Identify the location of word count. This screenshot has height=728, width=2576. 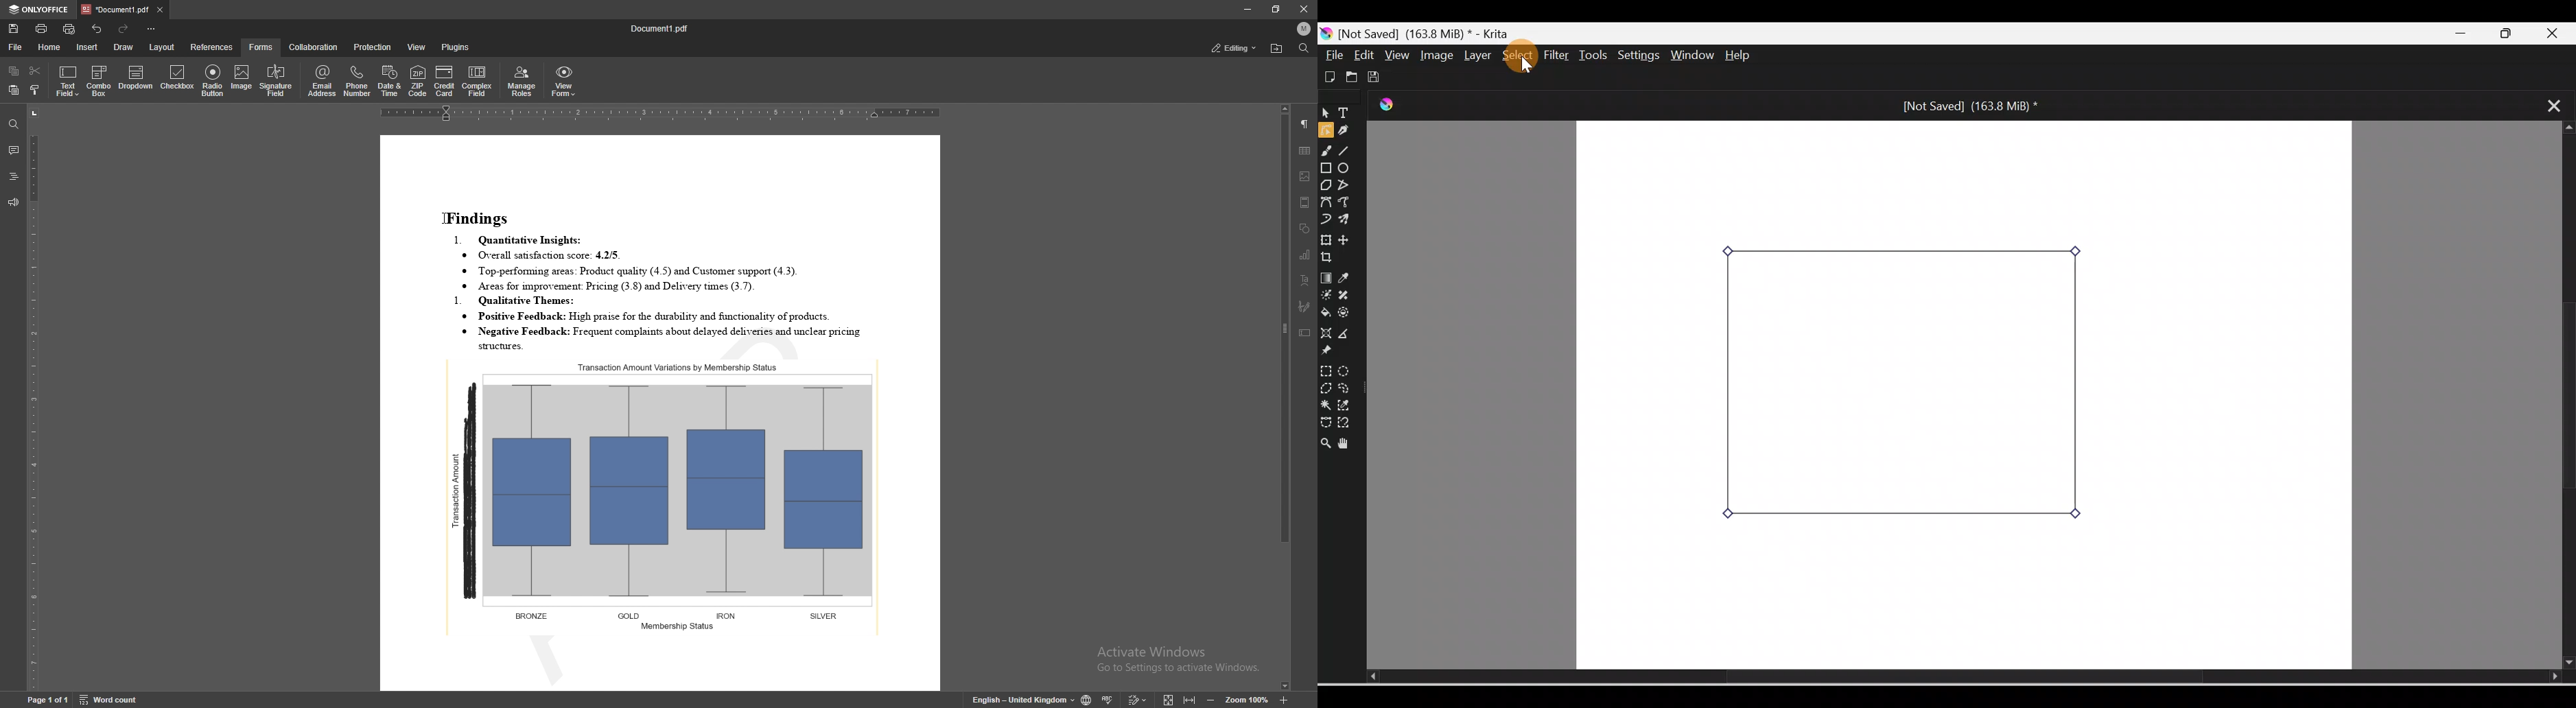
(116, 700).